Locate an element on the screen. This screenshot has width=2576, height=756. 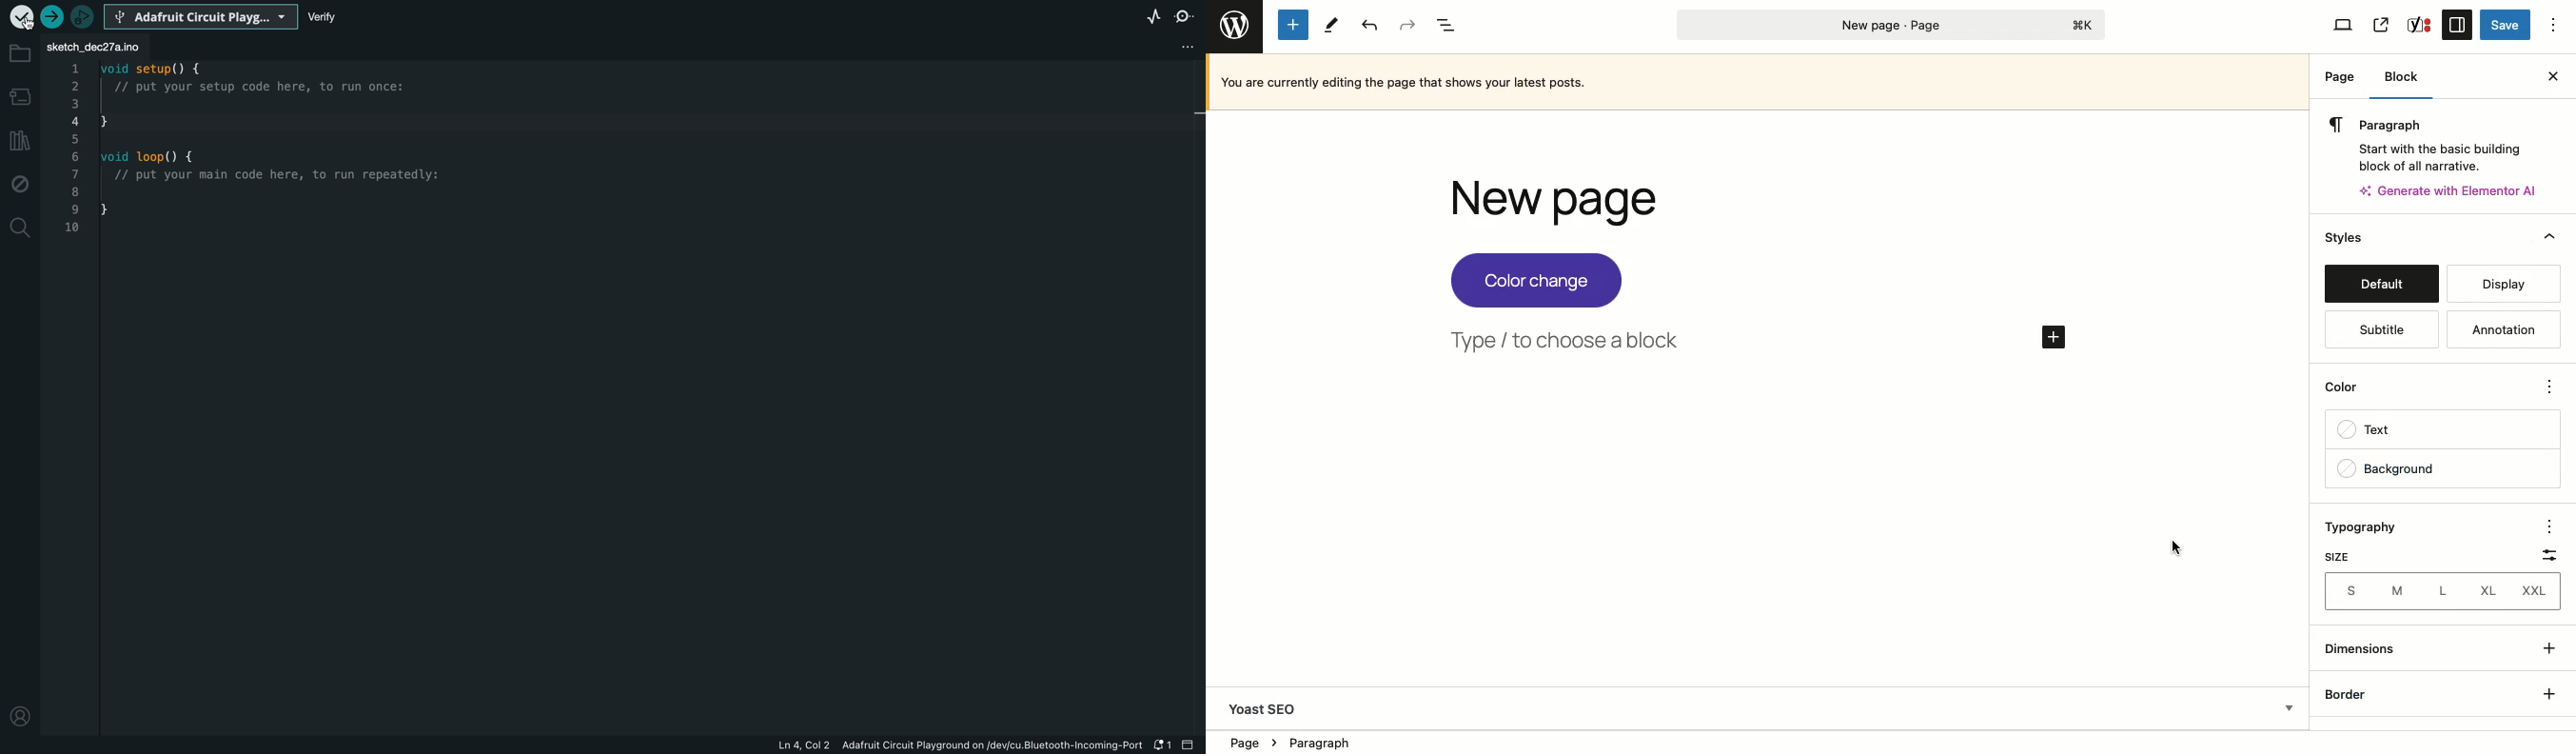
Block is located at coordinates (2402, 83).